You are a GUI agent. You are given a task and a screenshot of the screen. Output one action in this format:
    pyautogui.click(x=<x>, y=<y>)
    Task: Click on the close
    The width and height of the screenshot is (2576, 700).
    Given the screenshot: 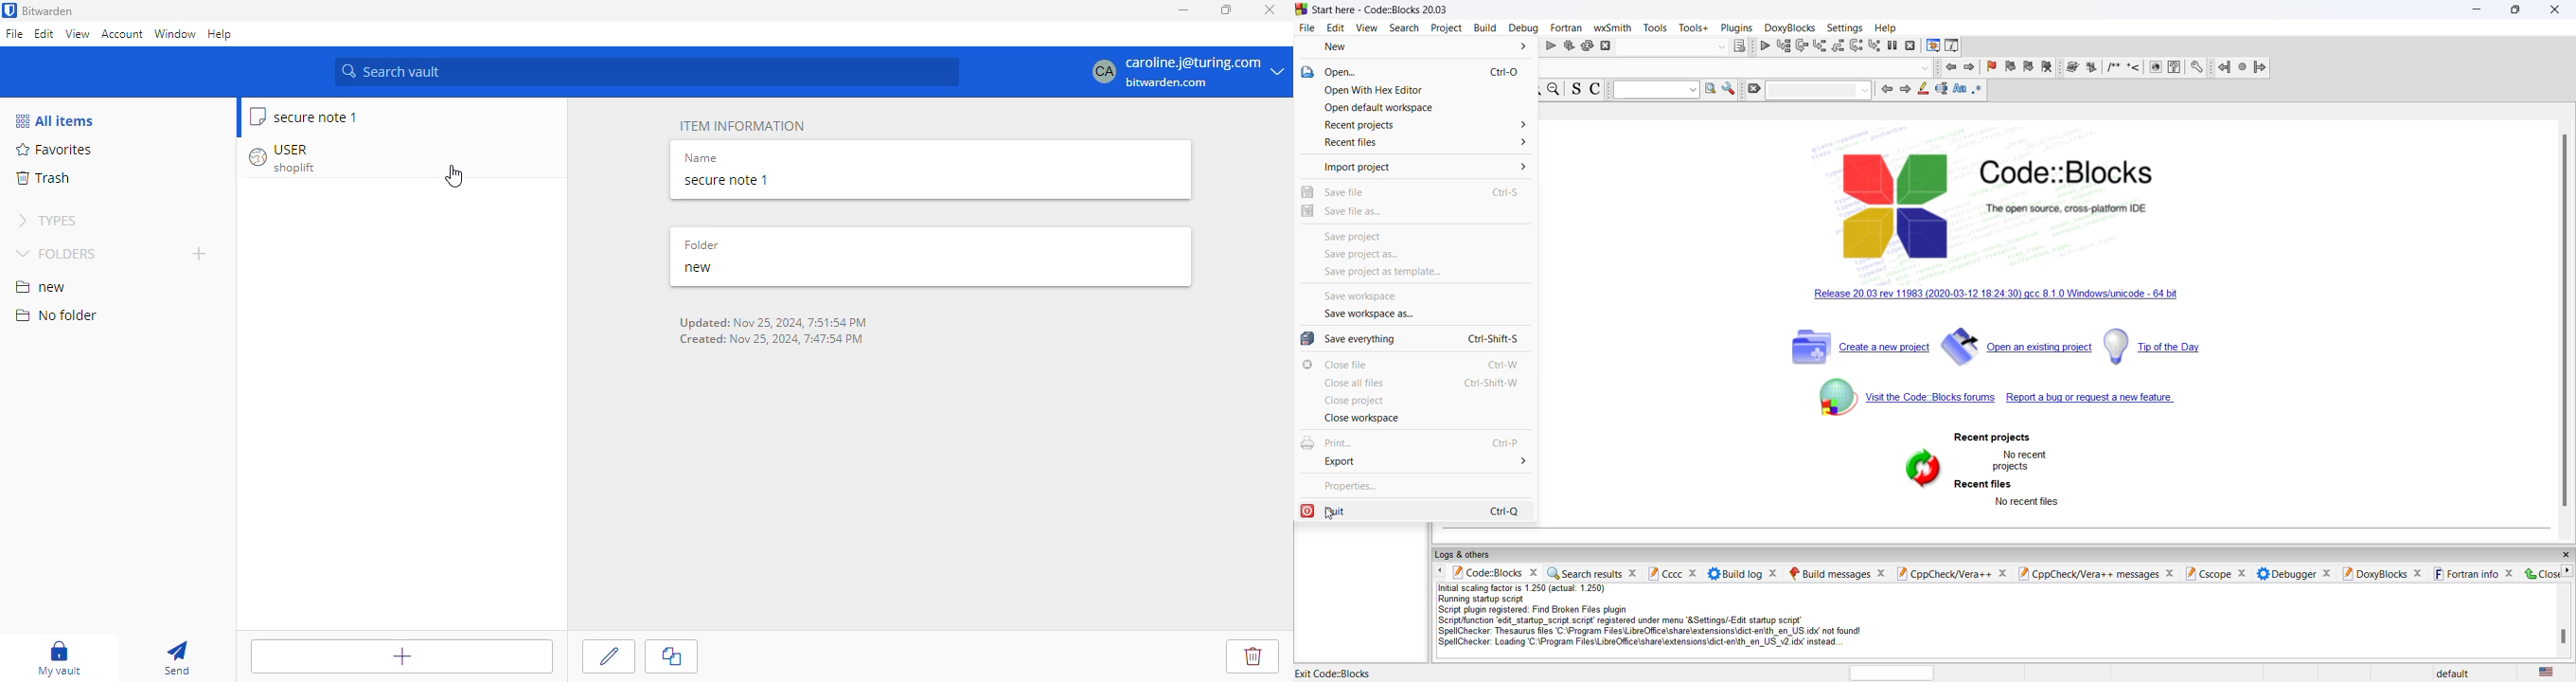 What is the action you would take?
    pyautogui.click(x=2170, y=574)
    